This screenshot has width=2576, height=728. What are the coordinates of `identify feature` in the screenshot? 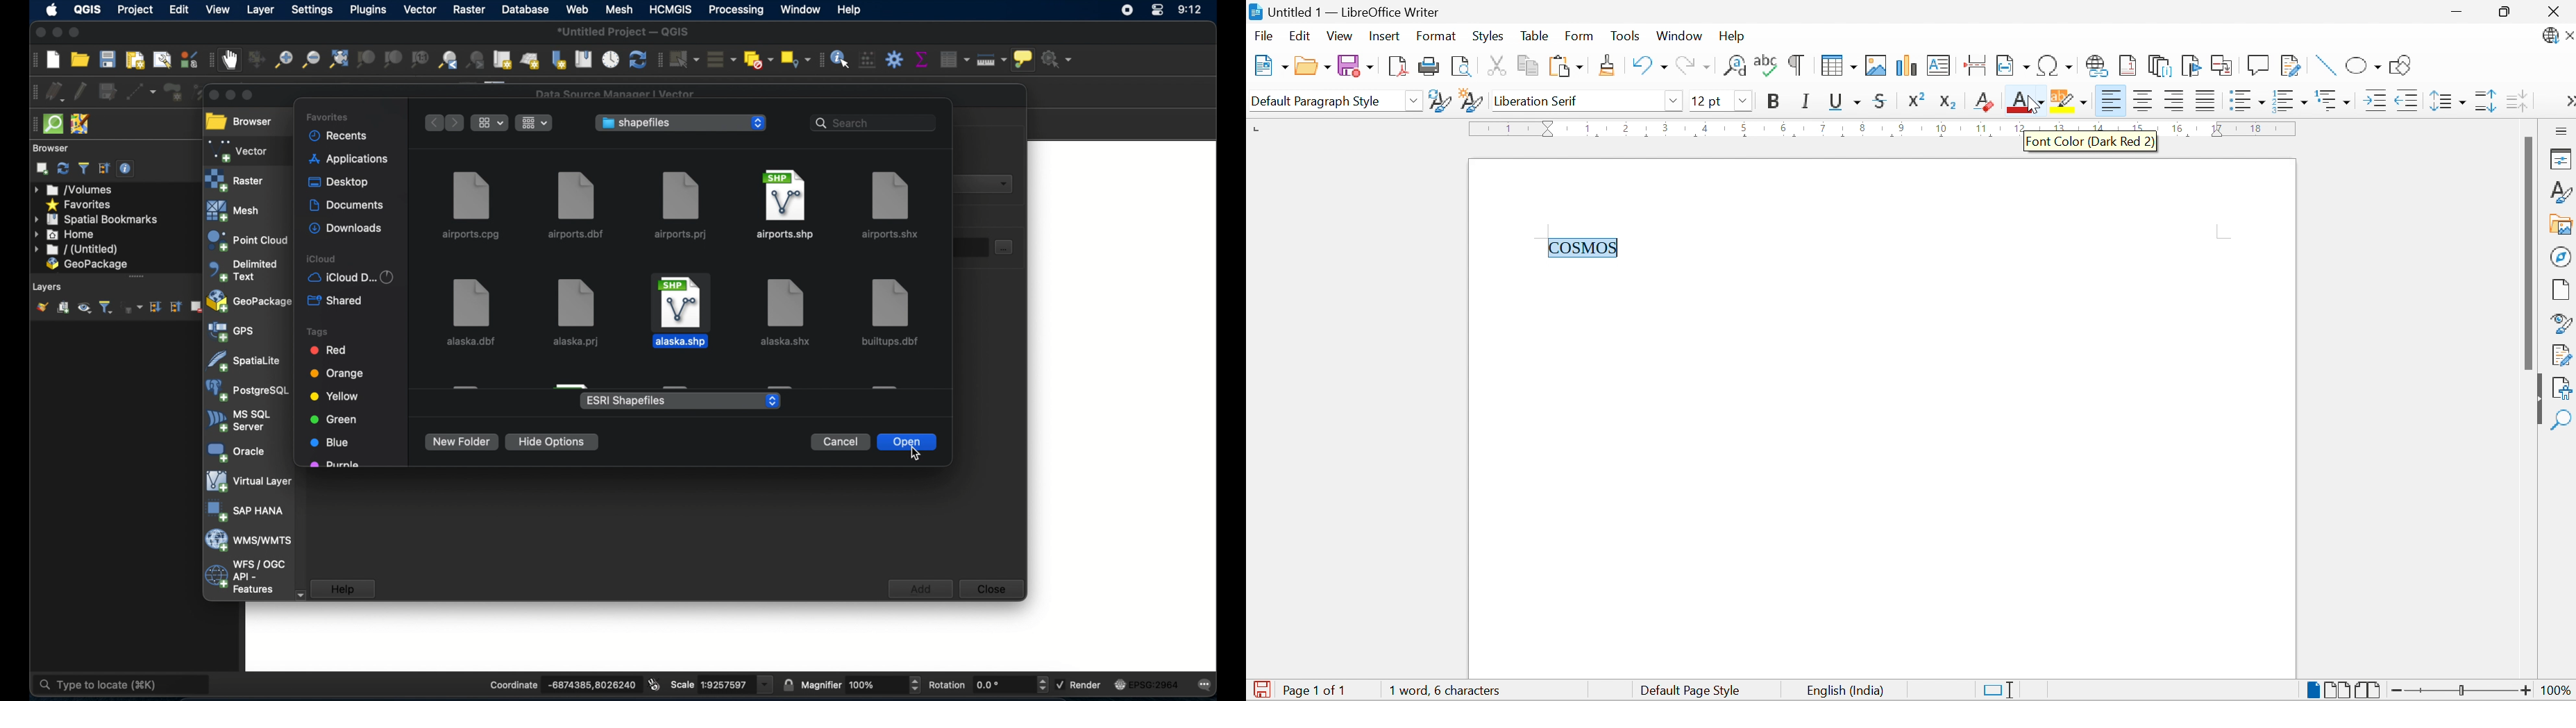 It's located at (840, 59).